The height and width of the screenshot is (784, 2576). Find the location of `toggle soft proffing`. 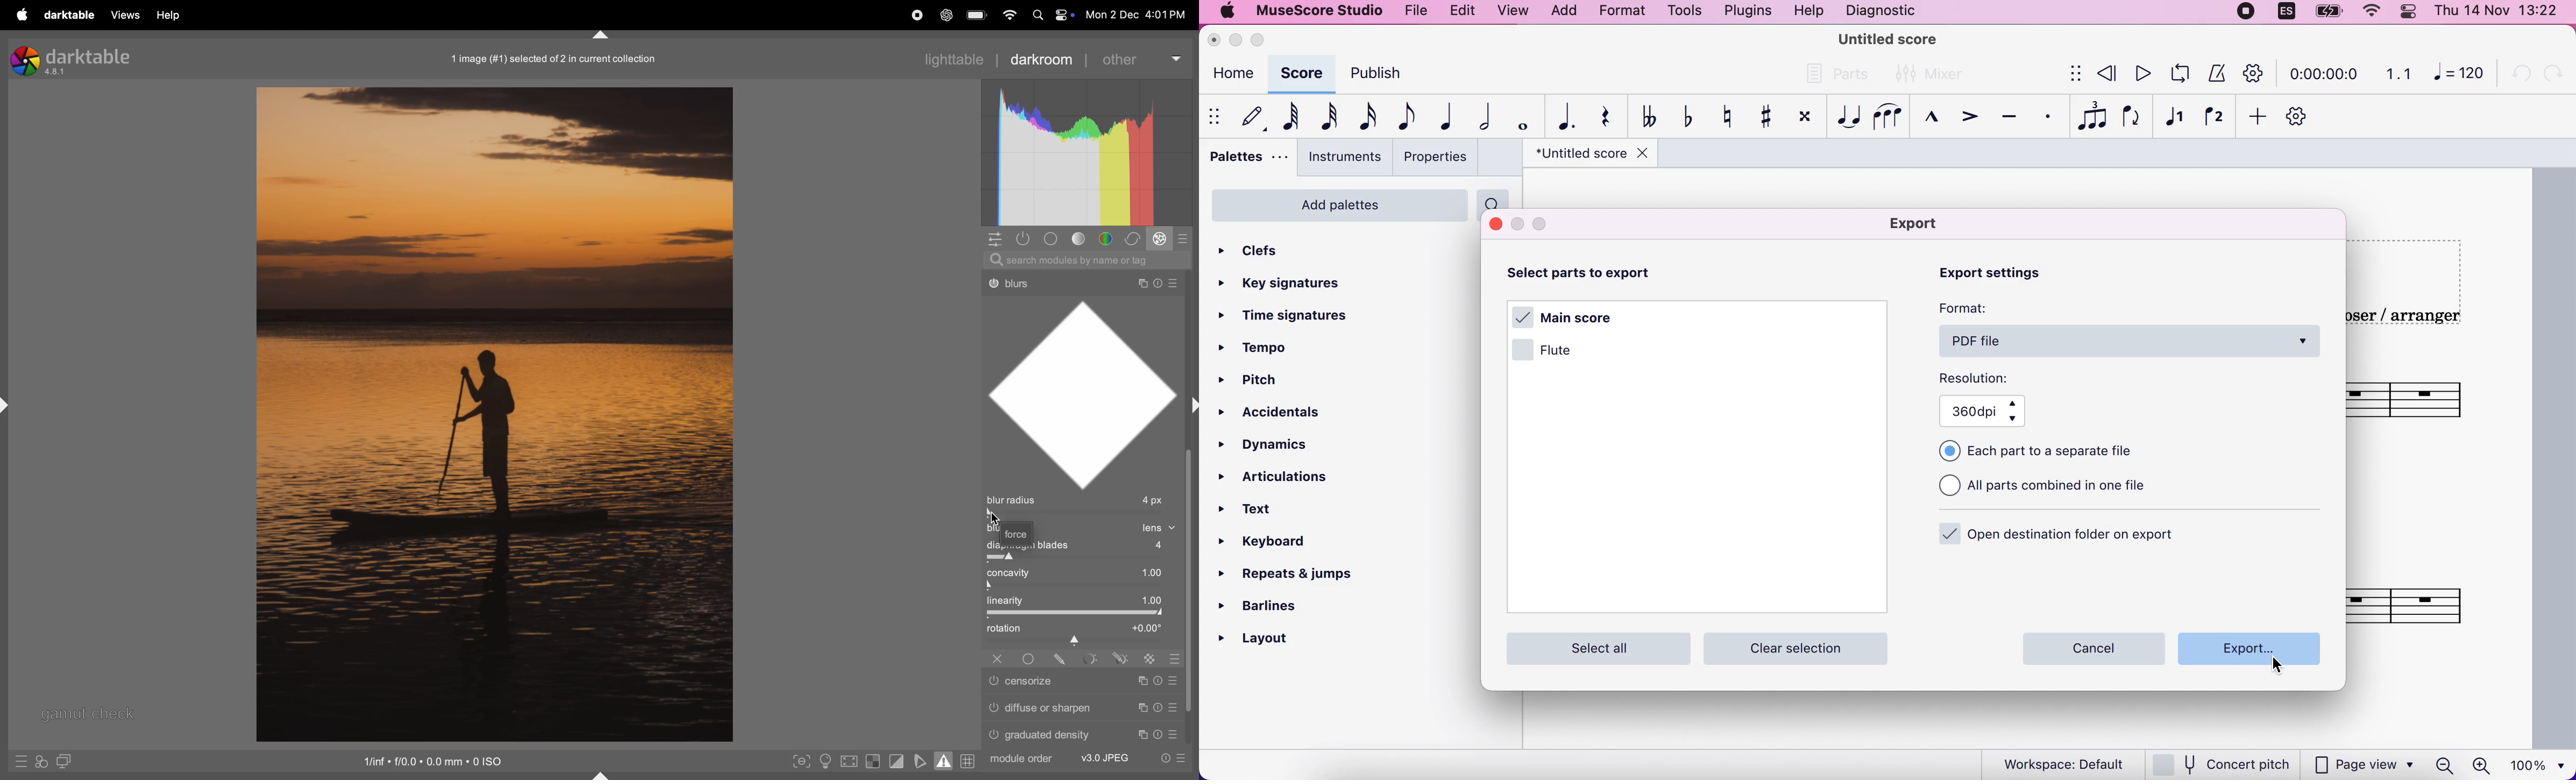

toggle soft proffing is located at coordinates (919, 760).